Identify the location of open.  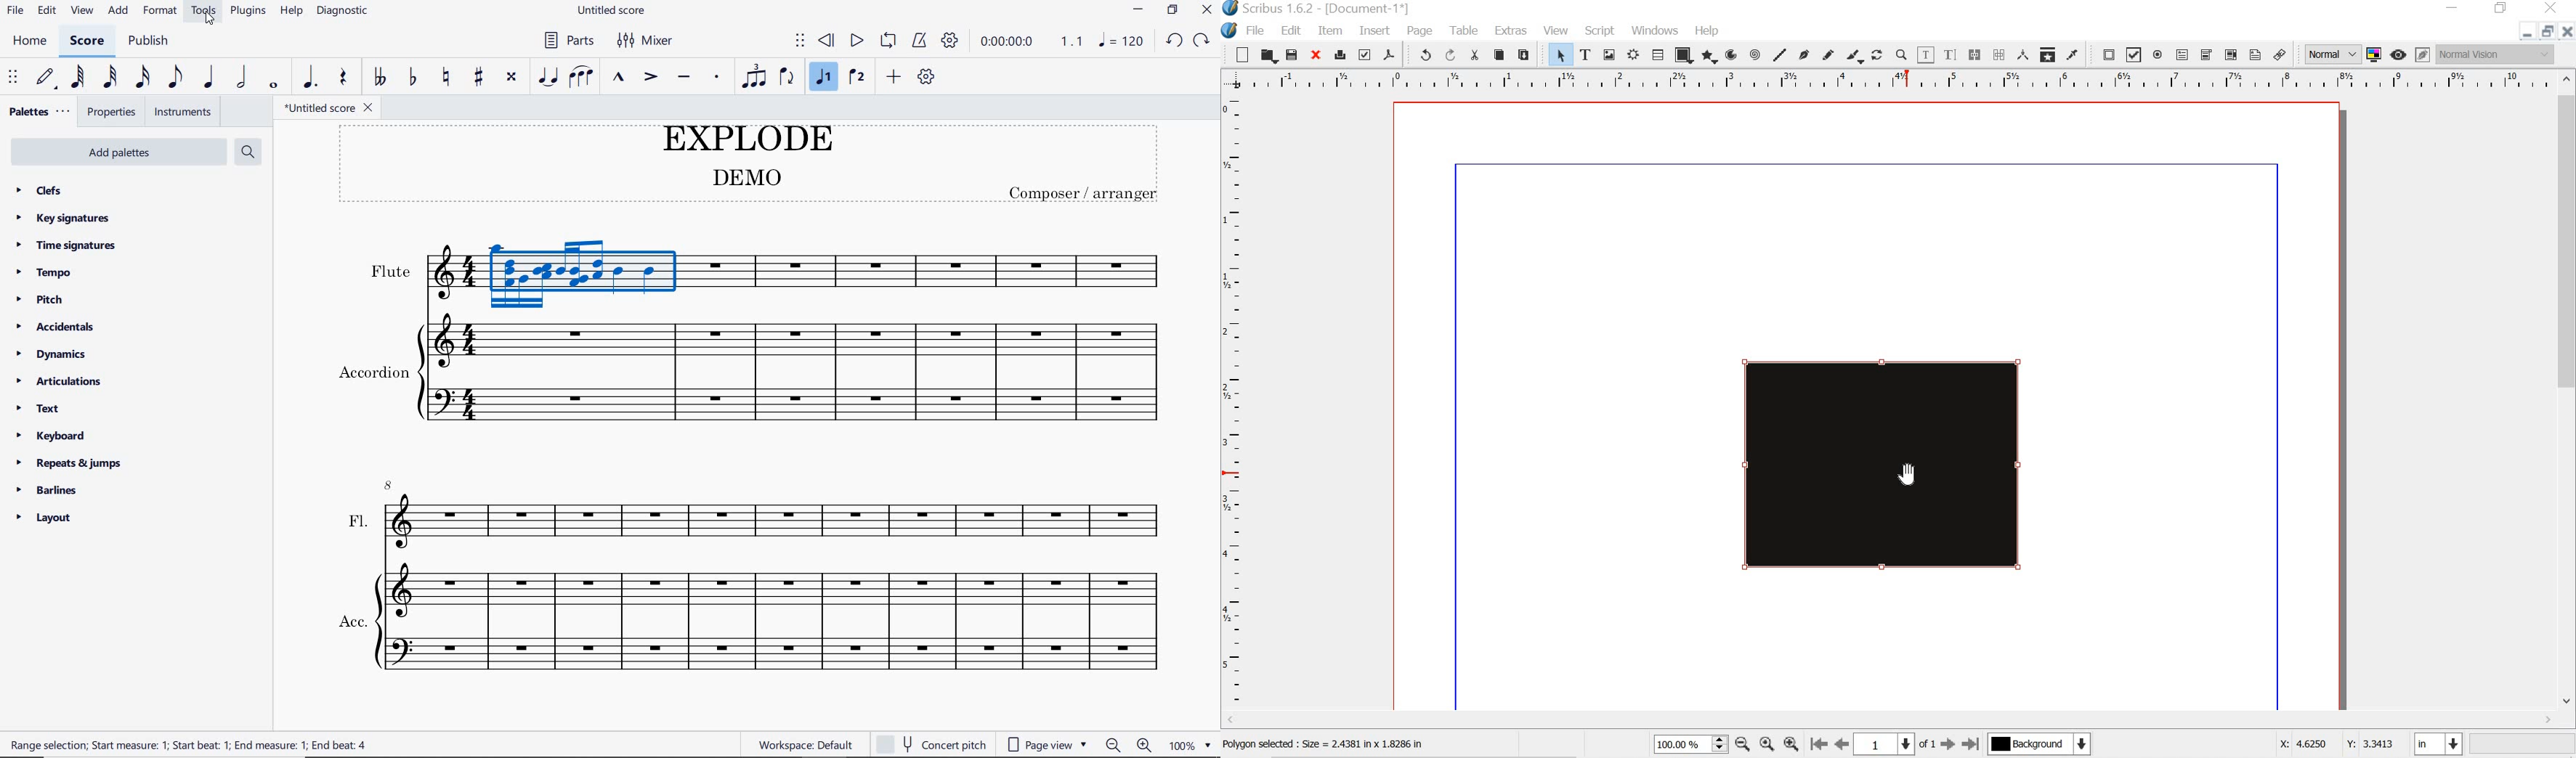
(1267, 54).